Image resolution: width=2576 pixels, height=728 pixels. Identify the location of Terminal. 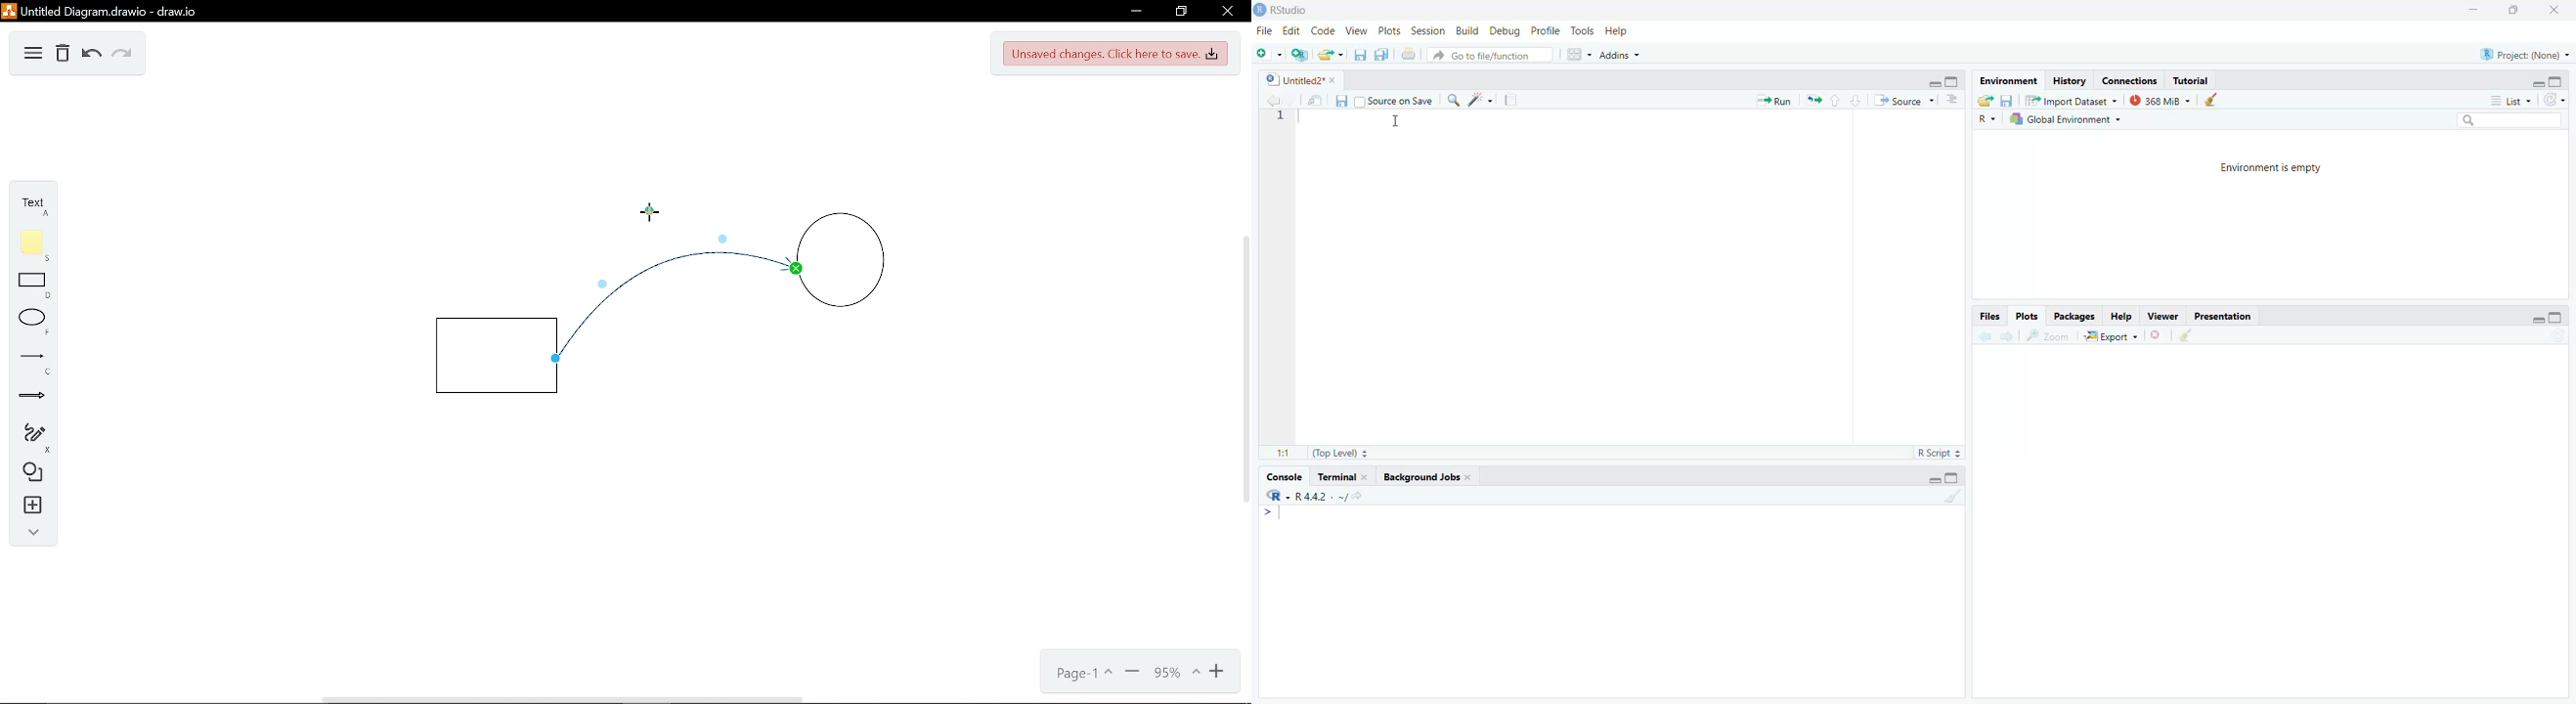
(1344, 477).